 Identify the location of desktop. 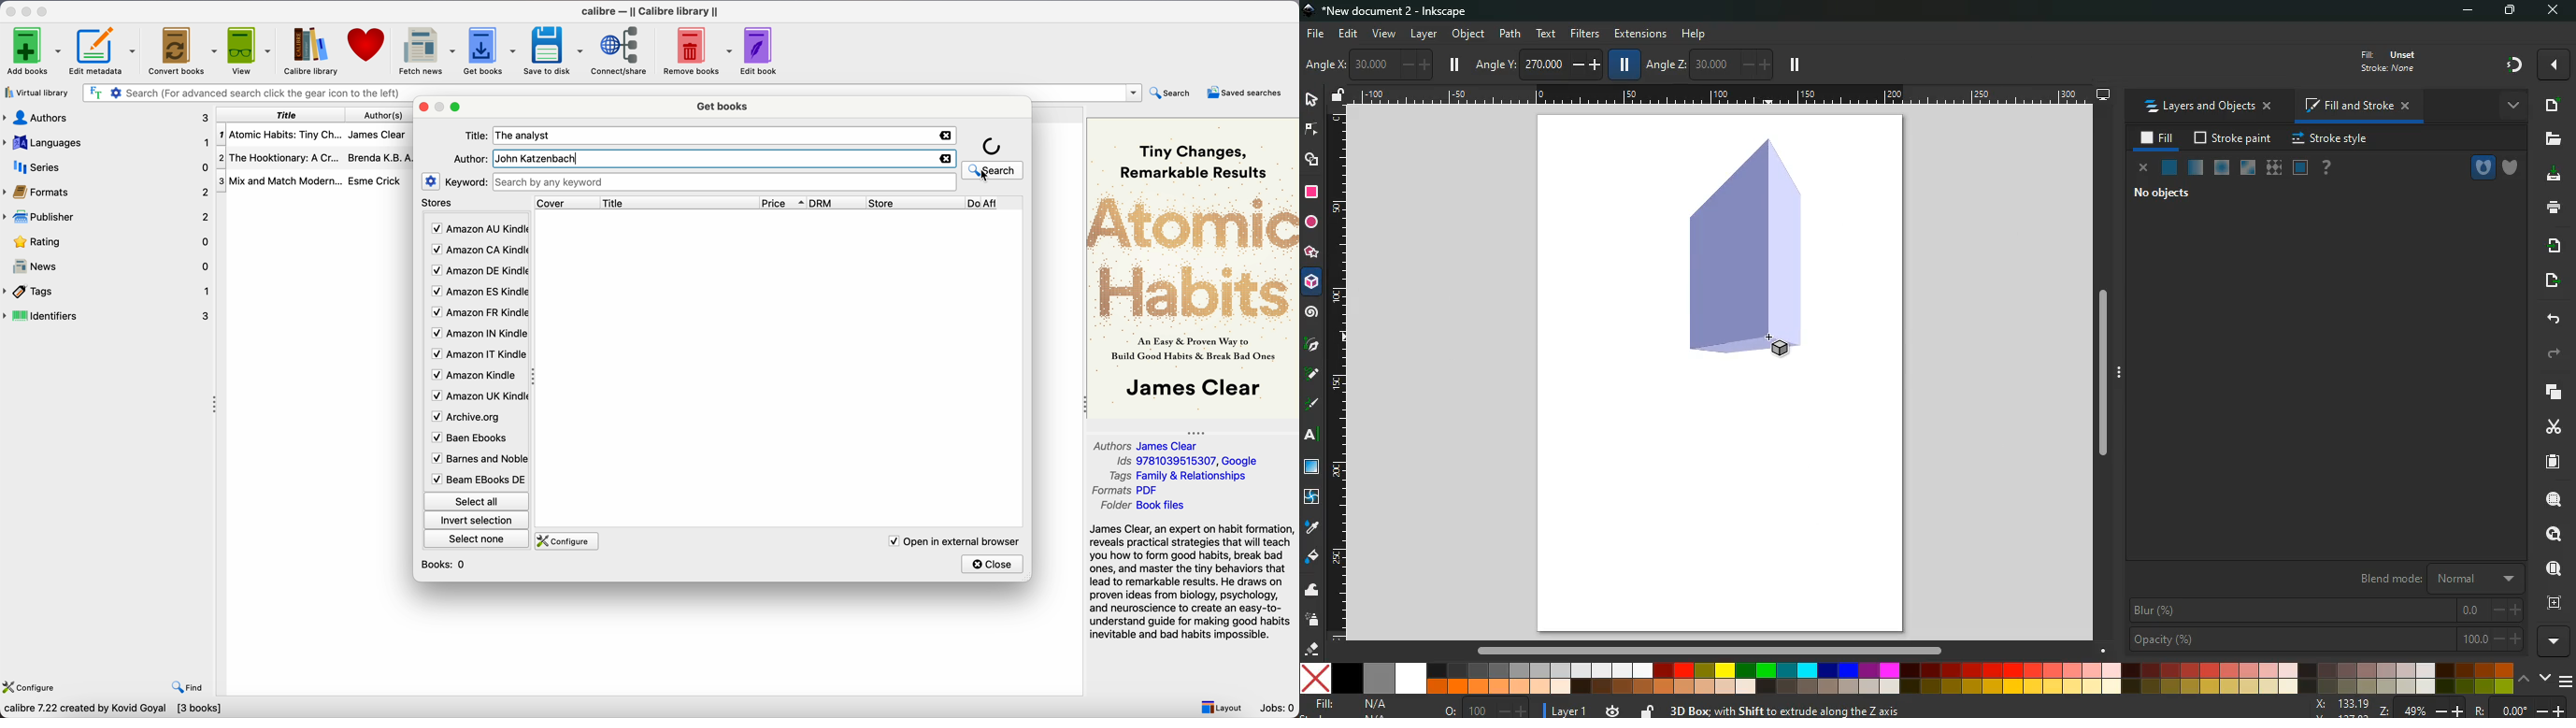
(2104, 94).